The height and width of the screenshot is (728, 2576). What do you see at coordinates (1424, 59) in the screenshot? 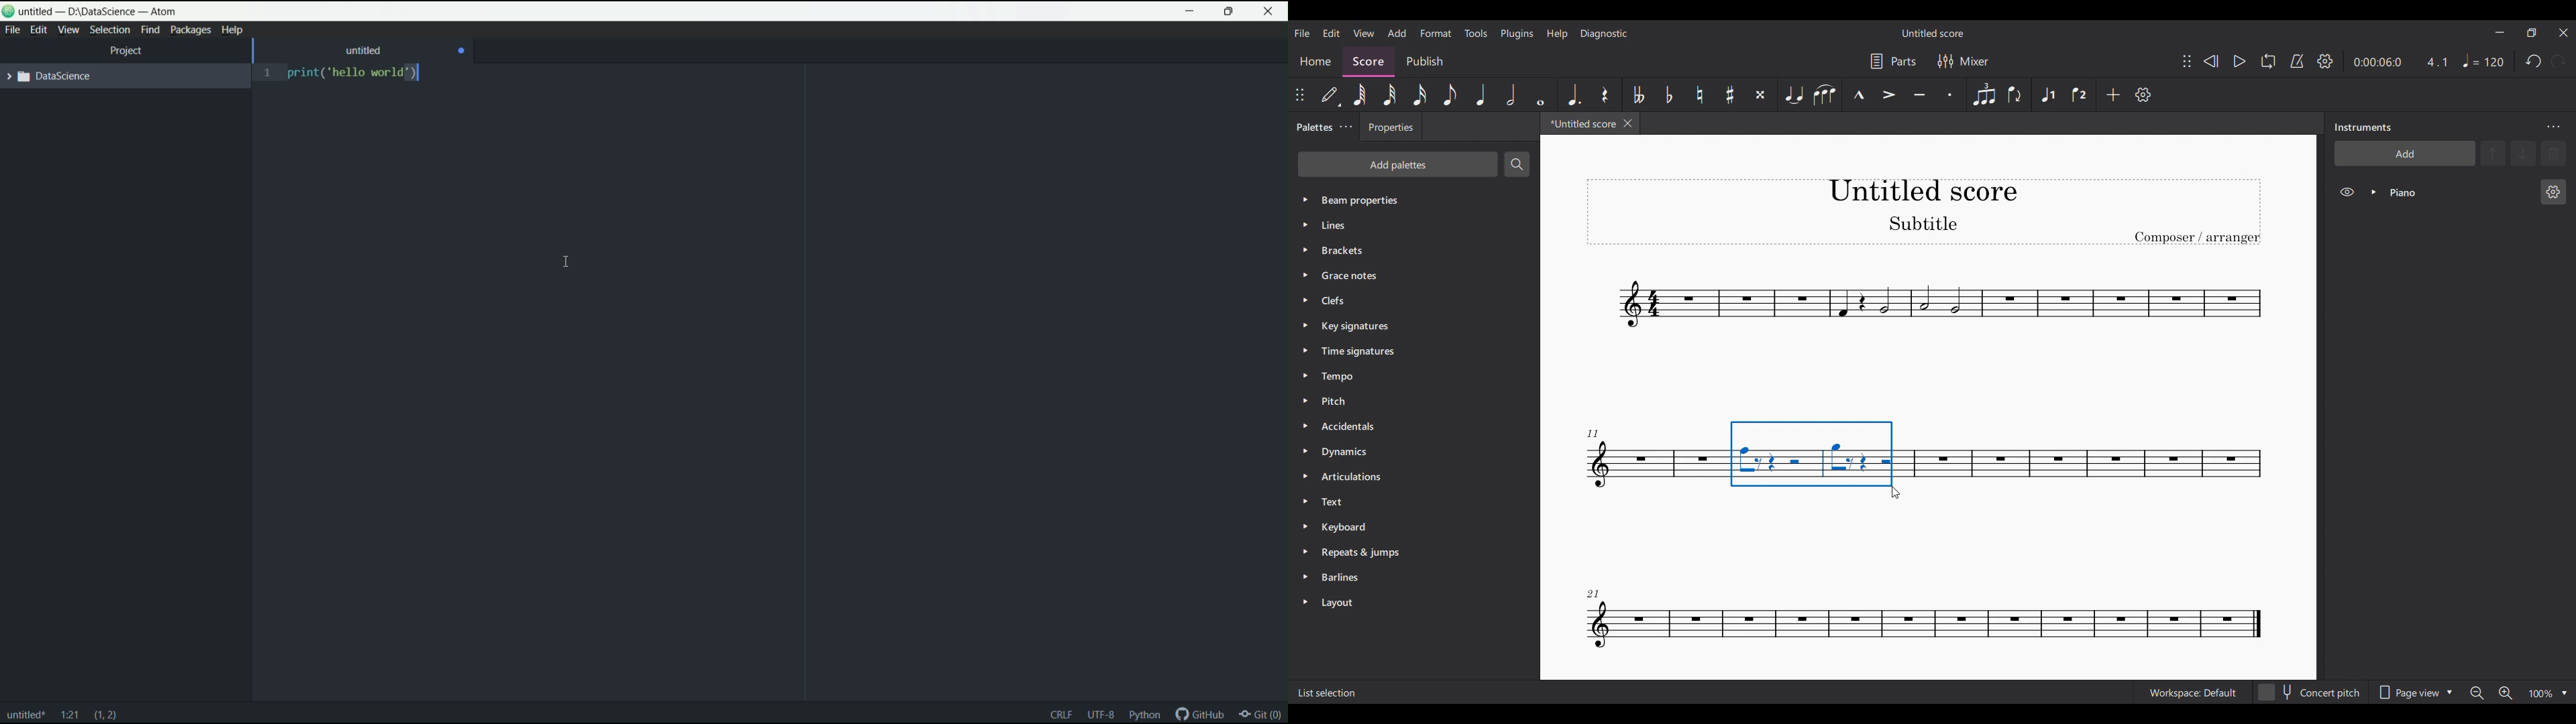
I see `Publish section` at bounding box center [1424, 59].